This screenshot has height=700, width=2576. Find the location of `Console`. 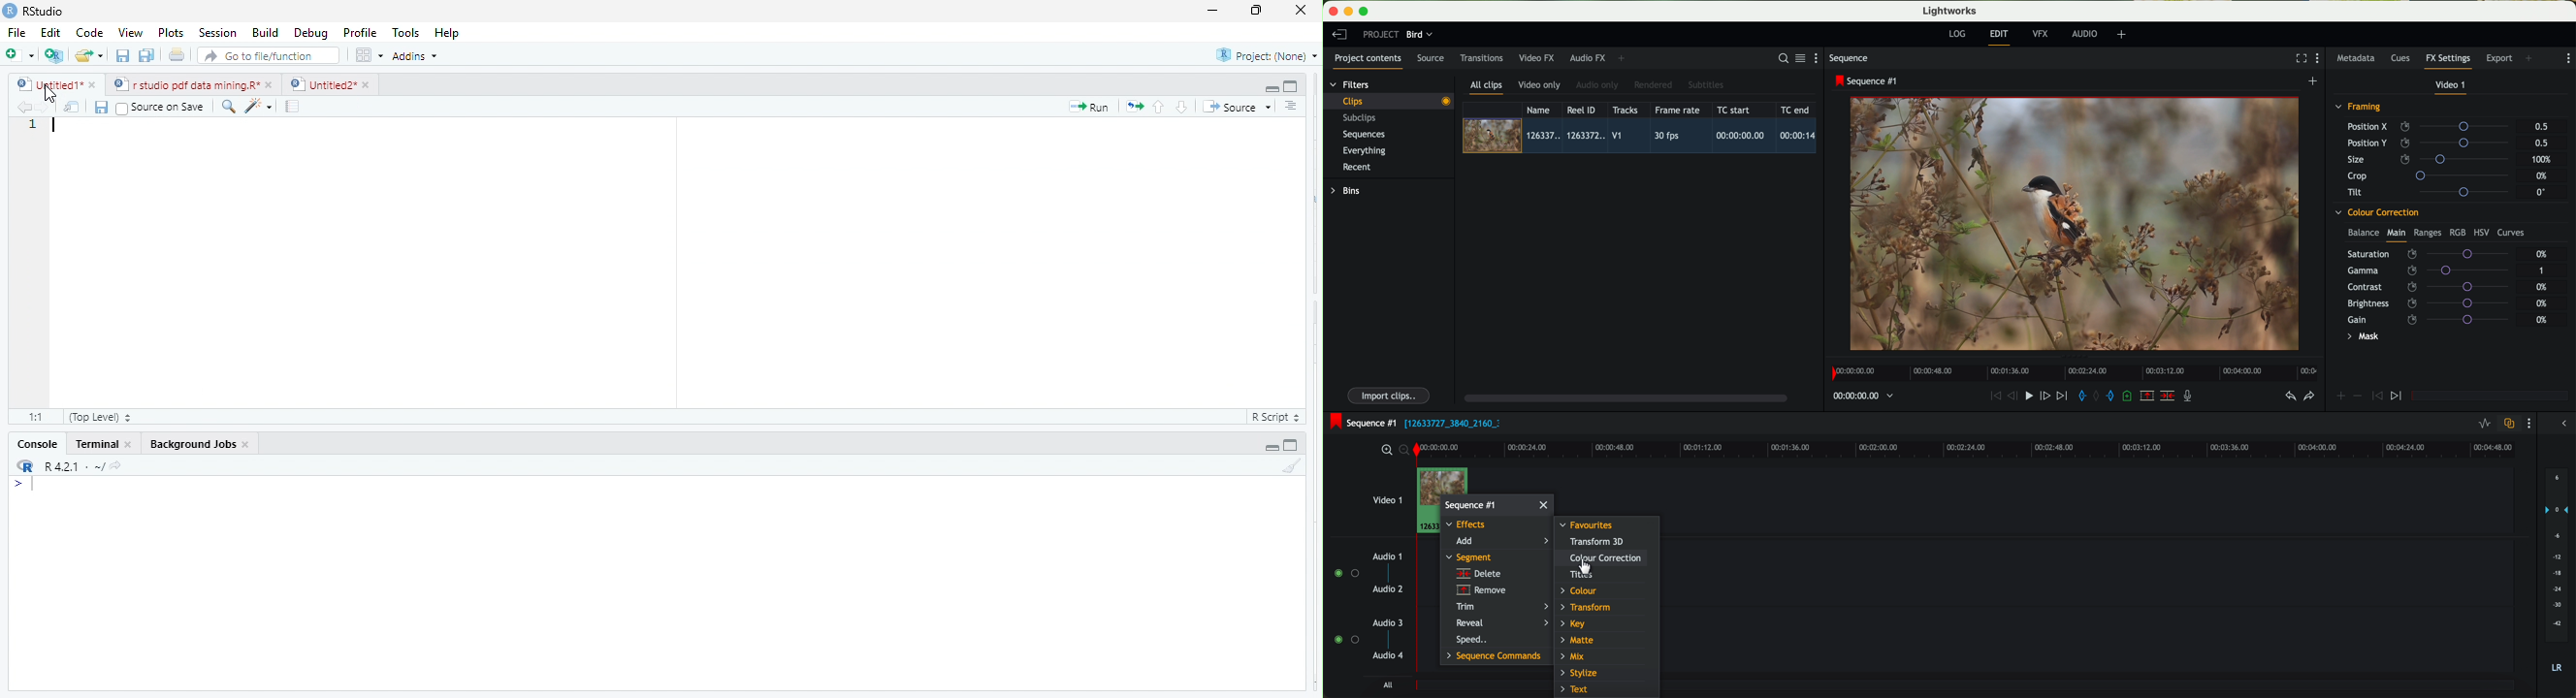

Console is located at coordinates (37, 445).